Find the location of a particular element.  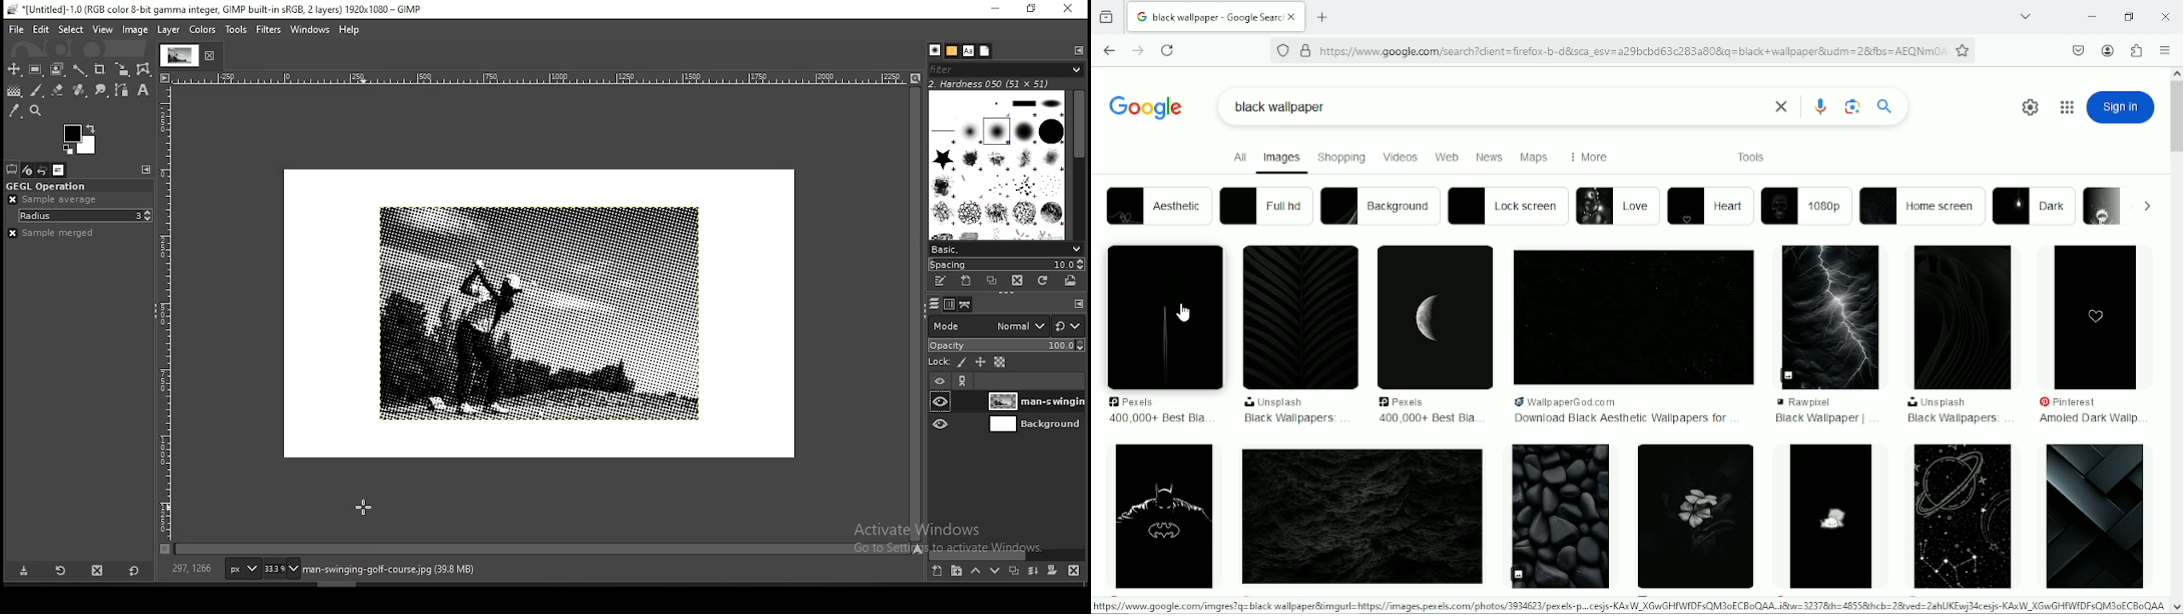

filter brushes is located at coordinates (1005, 70).